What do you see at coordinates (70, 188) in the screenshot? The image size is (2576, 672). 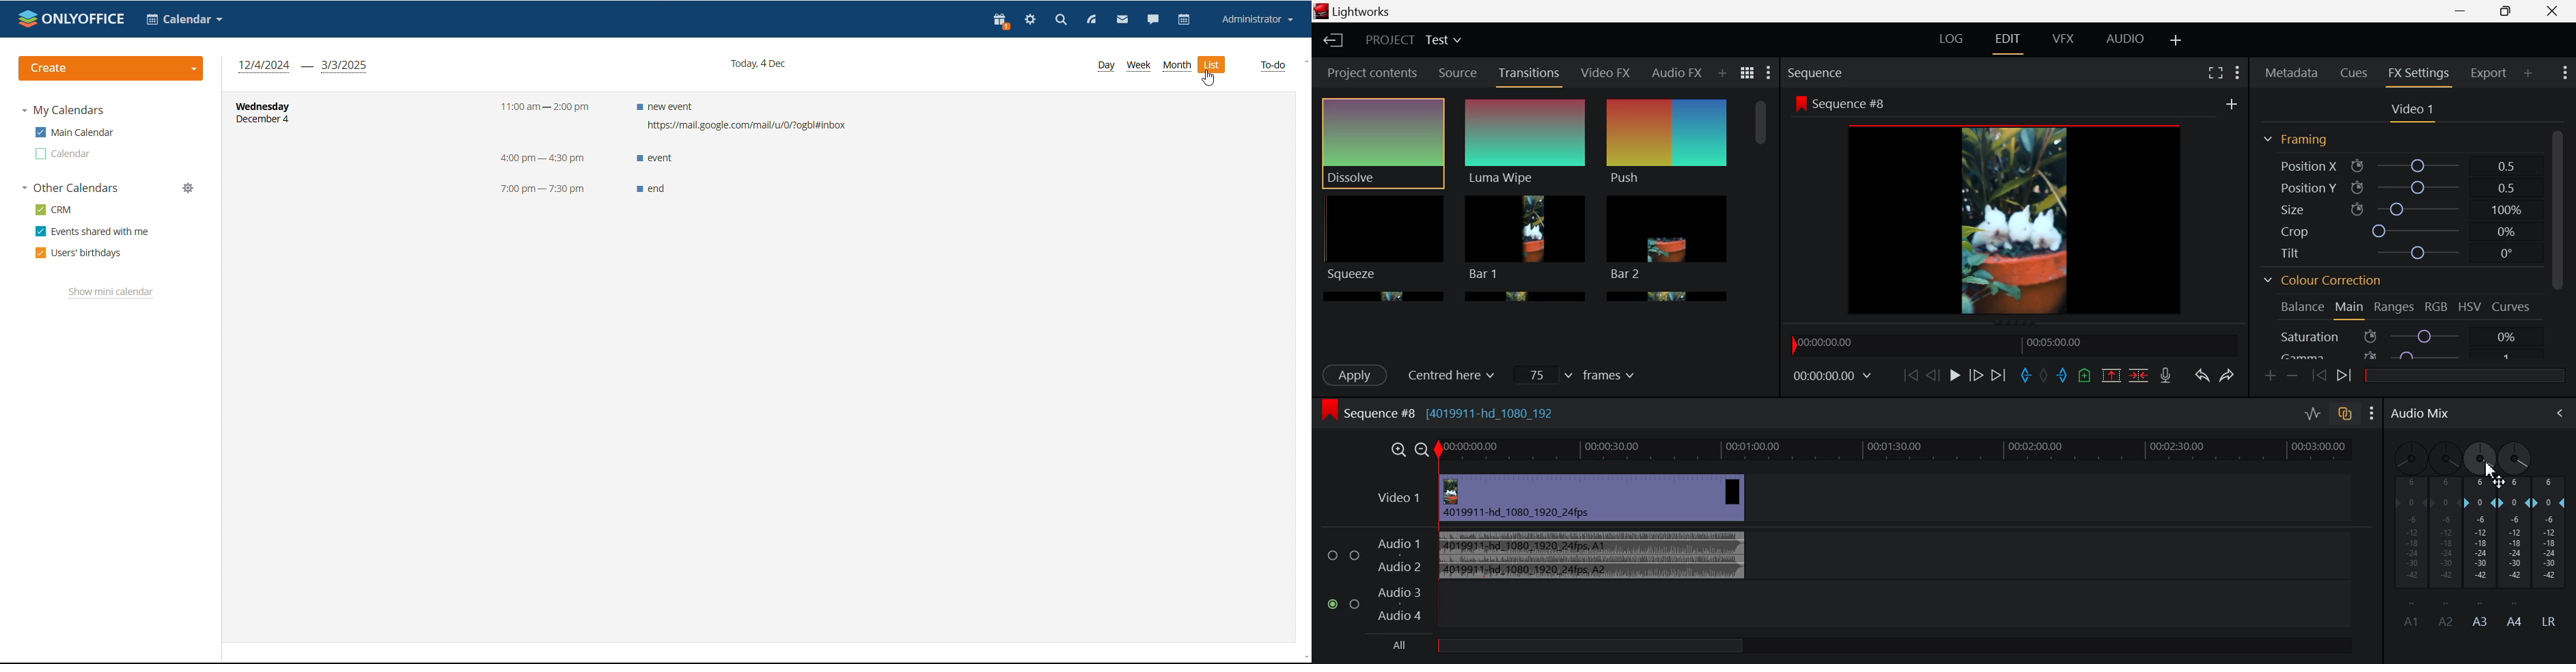 I see `other calendars` at bounding box center [70, 188].